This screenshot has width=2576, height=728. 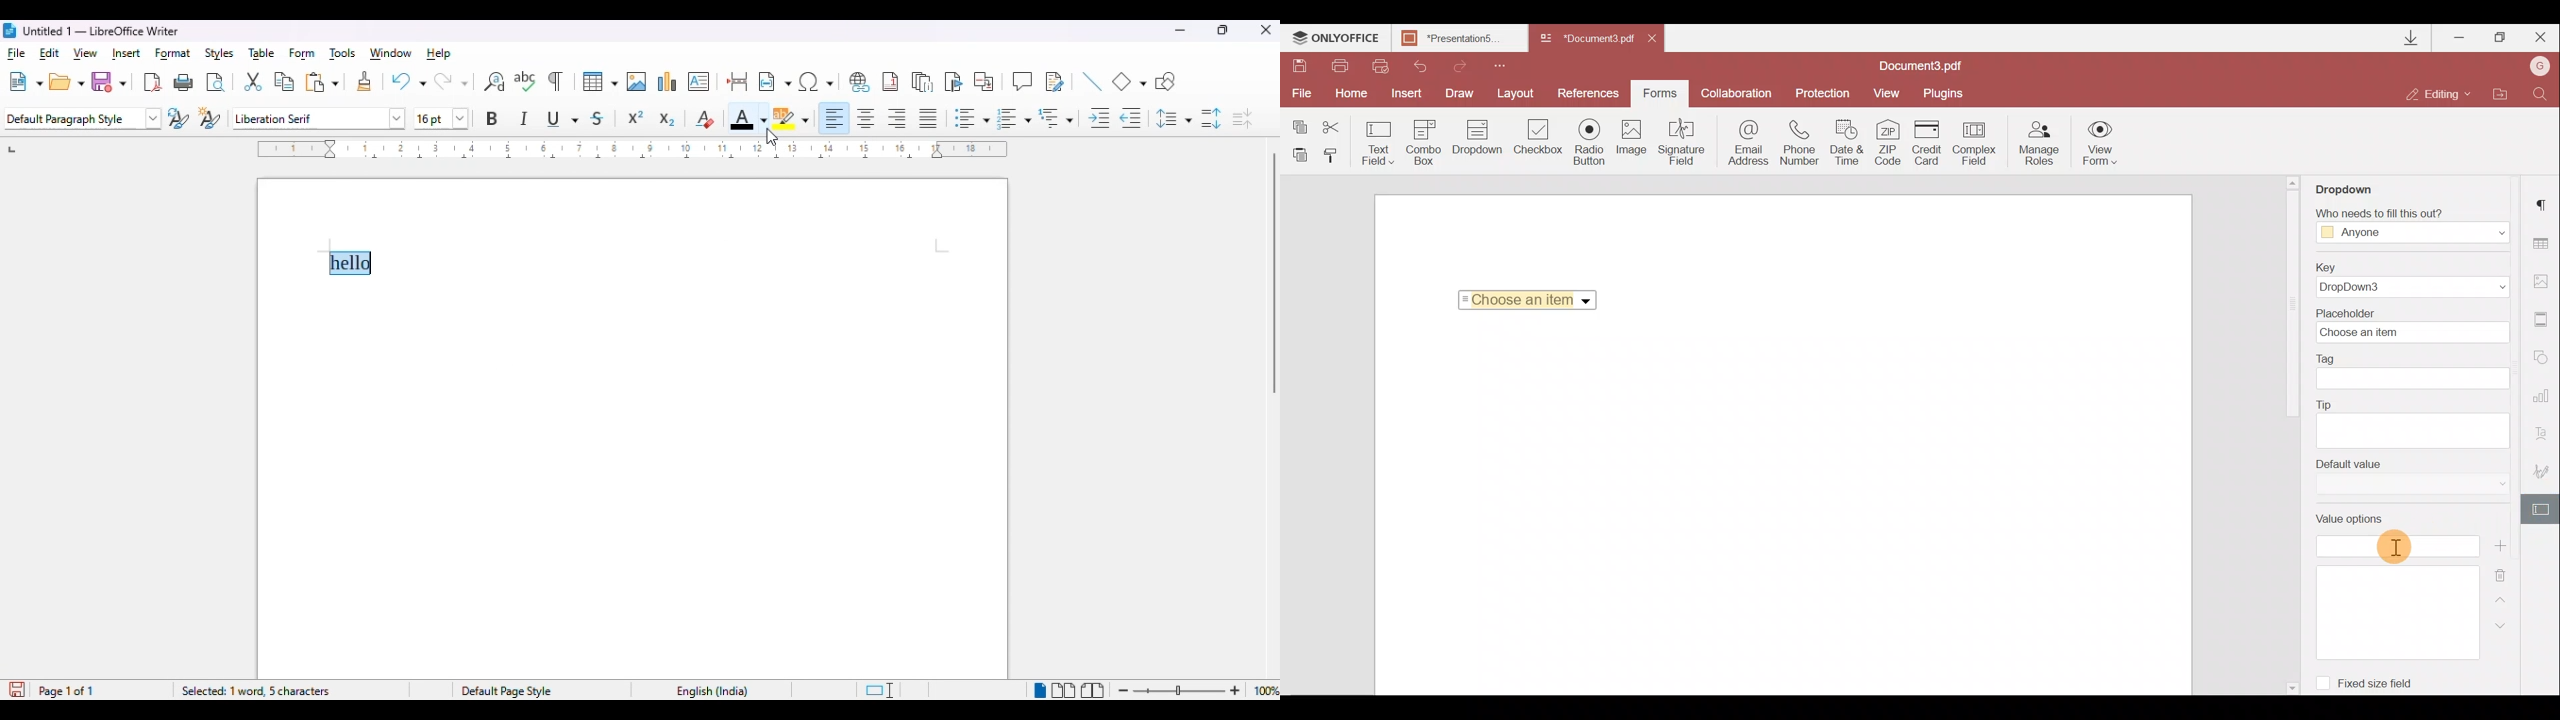 I want to click on close, so click(x=1266, y=31).